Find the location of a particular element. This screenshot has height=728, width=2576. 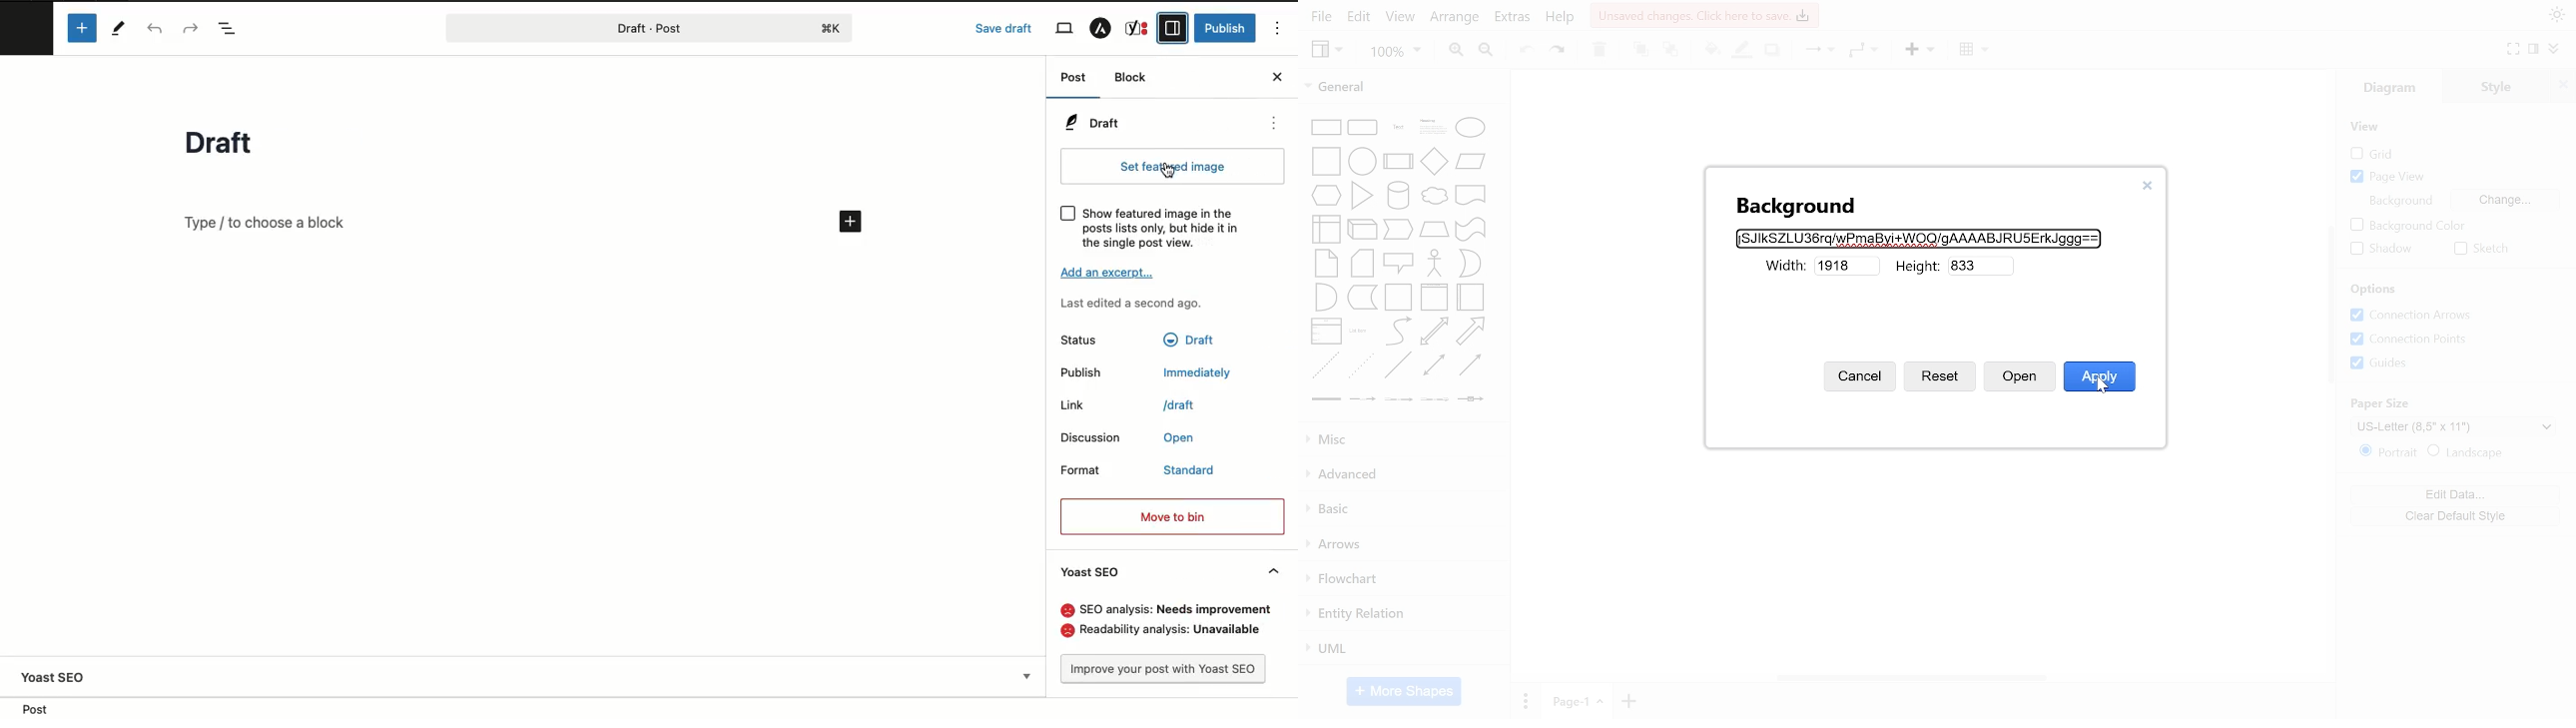

sketch is located at coordinates (2480, 250).